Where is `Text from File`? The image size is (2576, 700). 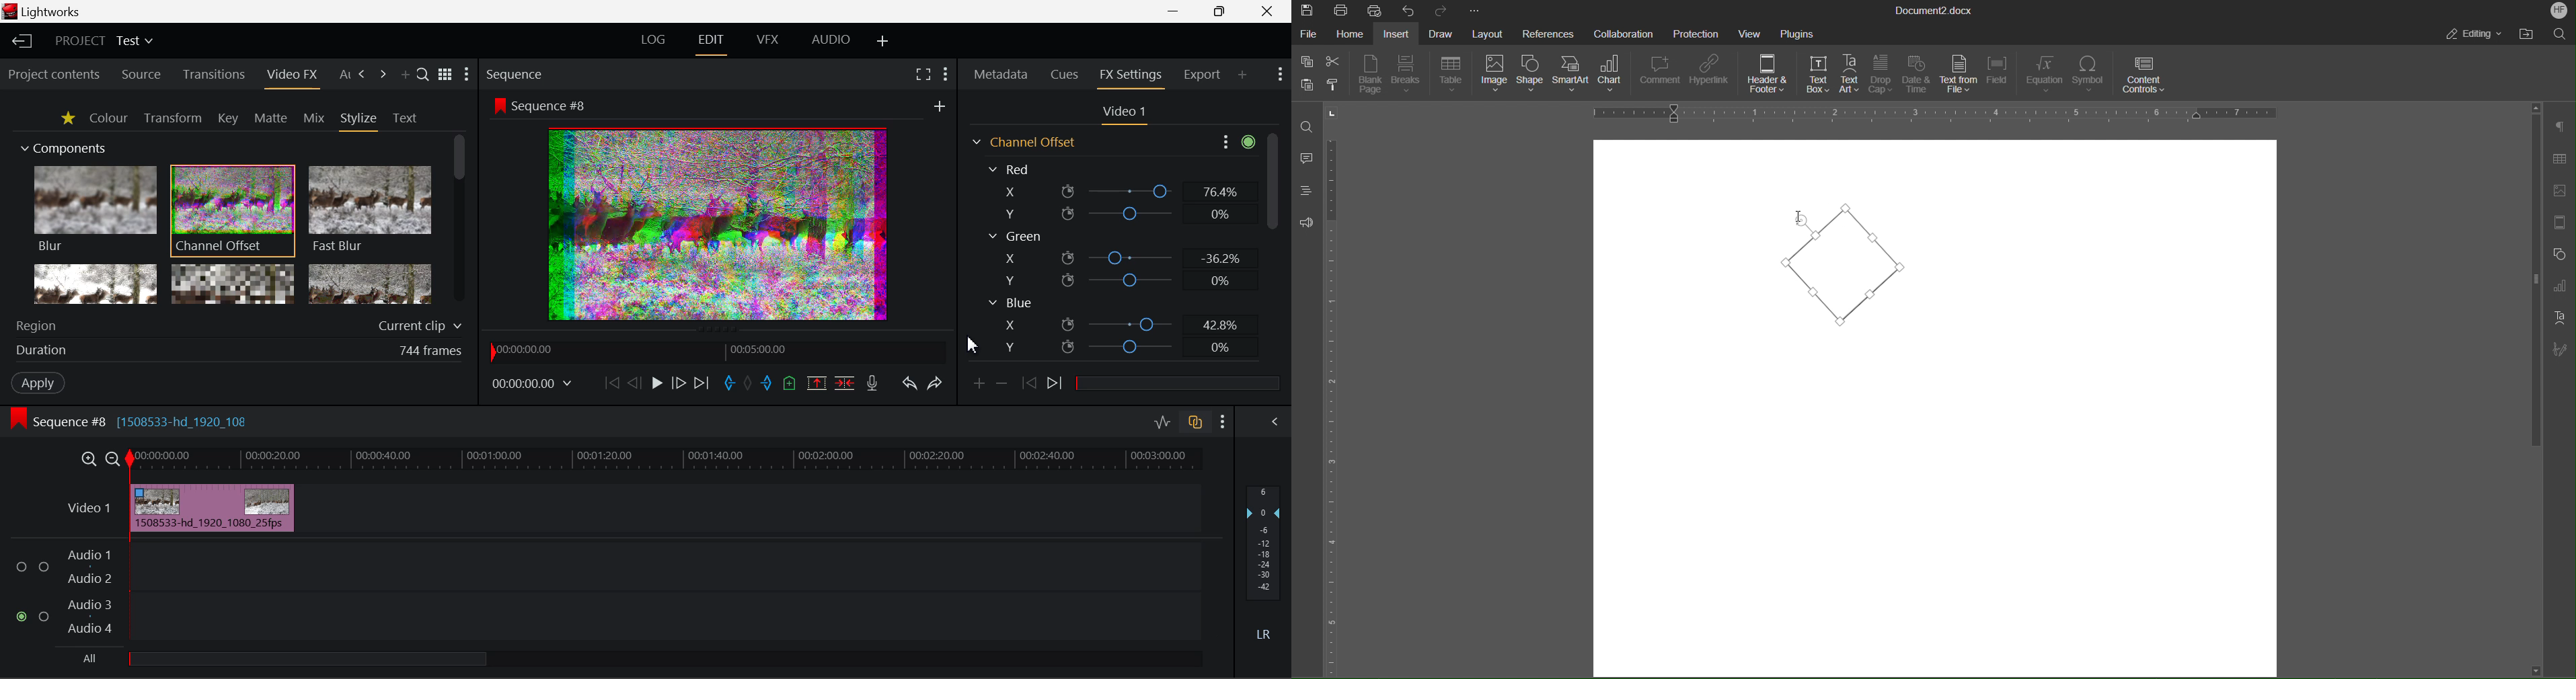
Text from File is located at coordinates (1958, 74).